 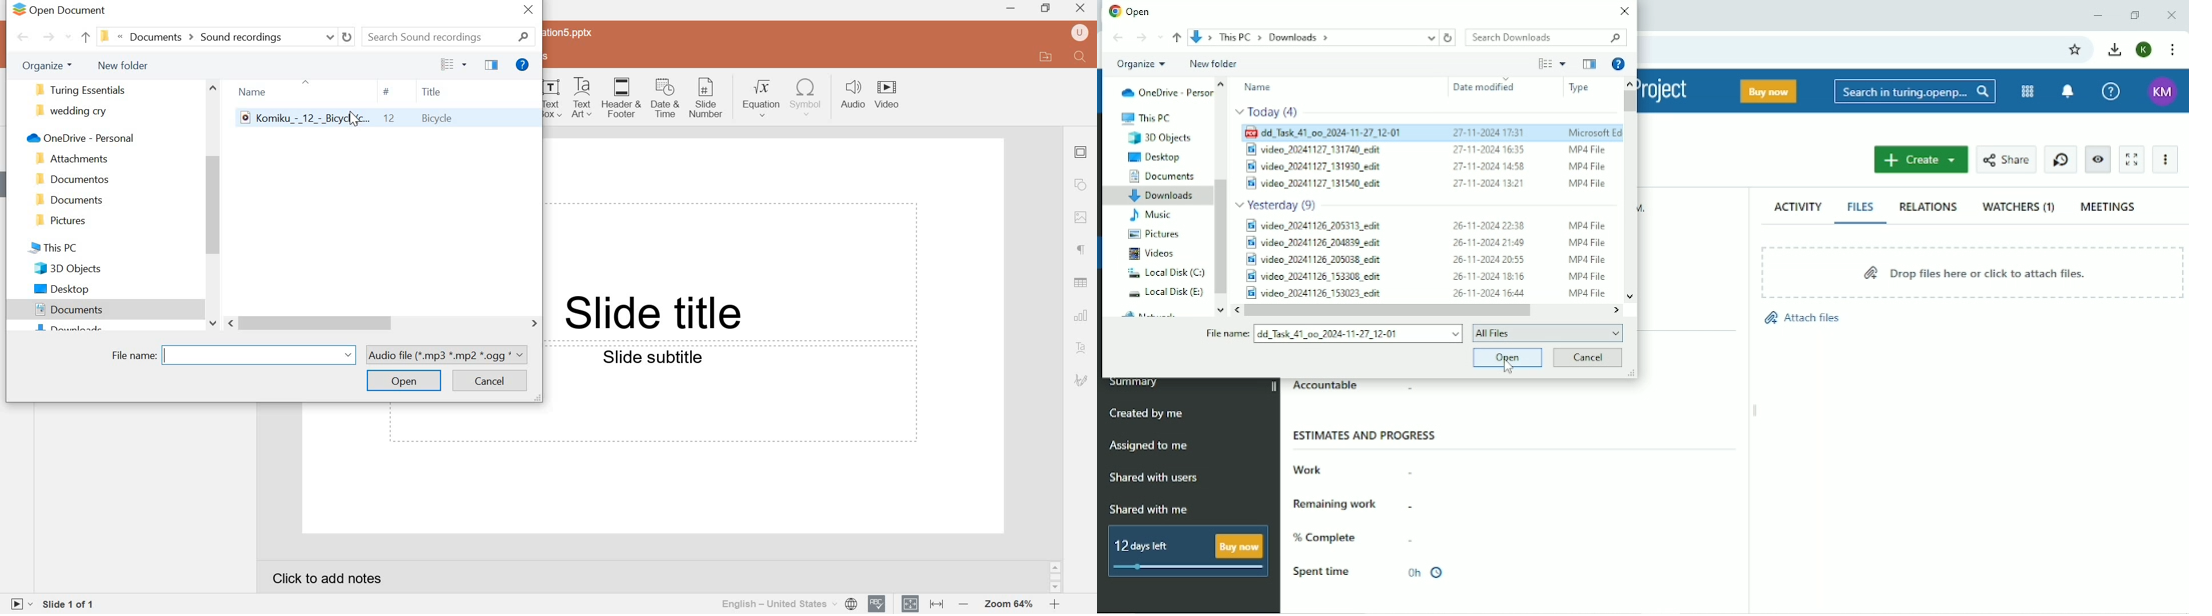 What do you see at coordinates (388, 118) in the screenshot?
I see `komiku music file` at bounding box center [388, 118].